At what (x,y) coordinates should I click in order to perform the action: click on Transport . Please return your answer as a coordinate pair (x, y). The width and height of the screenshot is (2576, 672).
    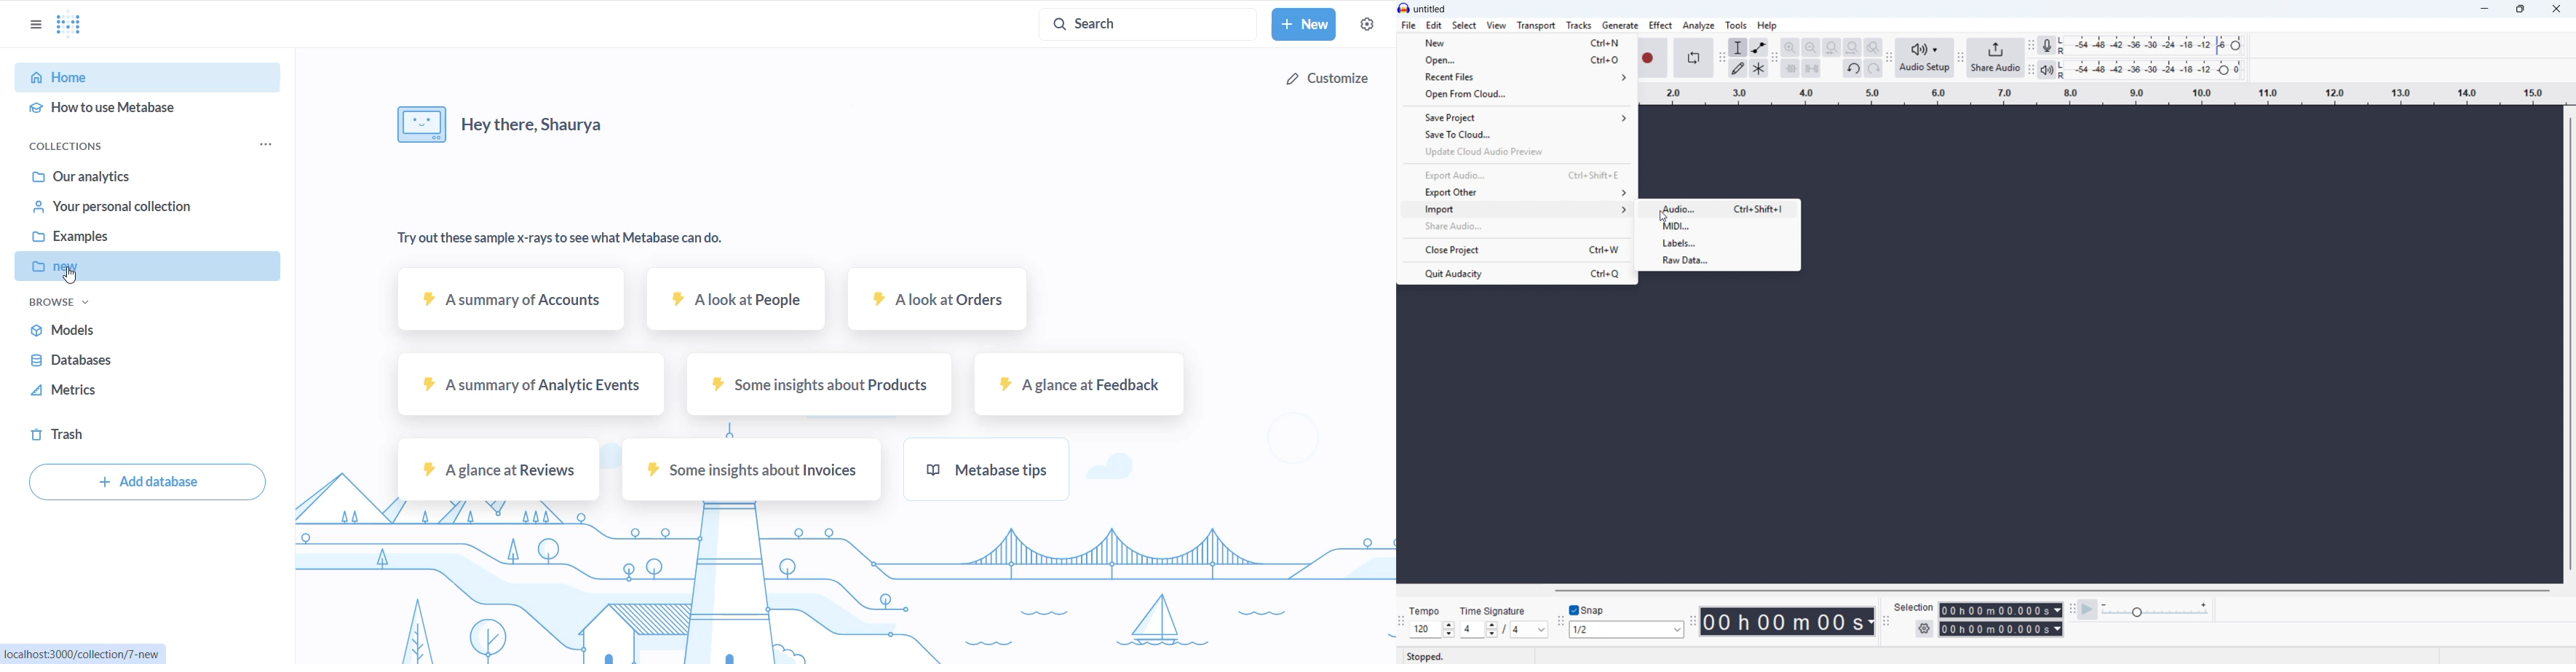
    Looking at the image, I should click on (1536, 26).